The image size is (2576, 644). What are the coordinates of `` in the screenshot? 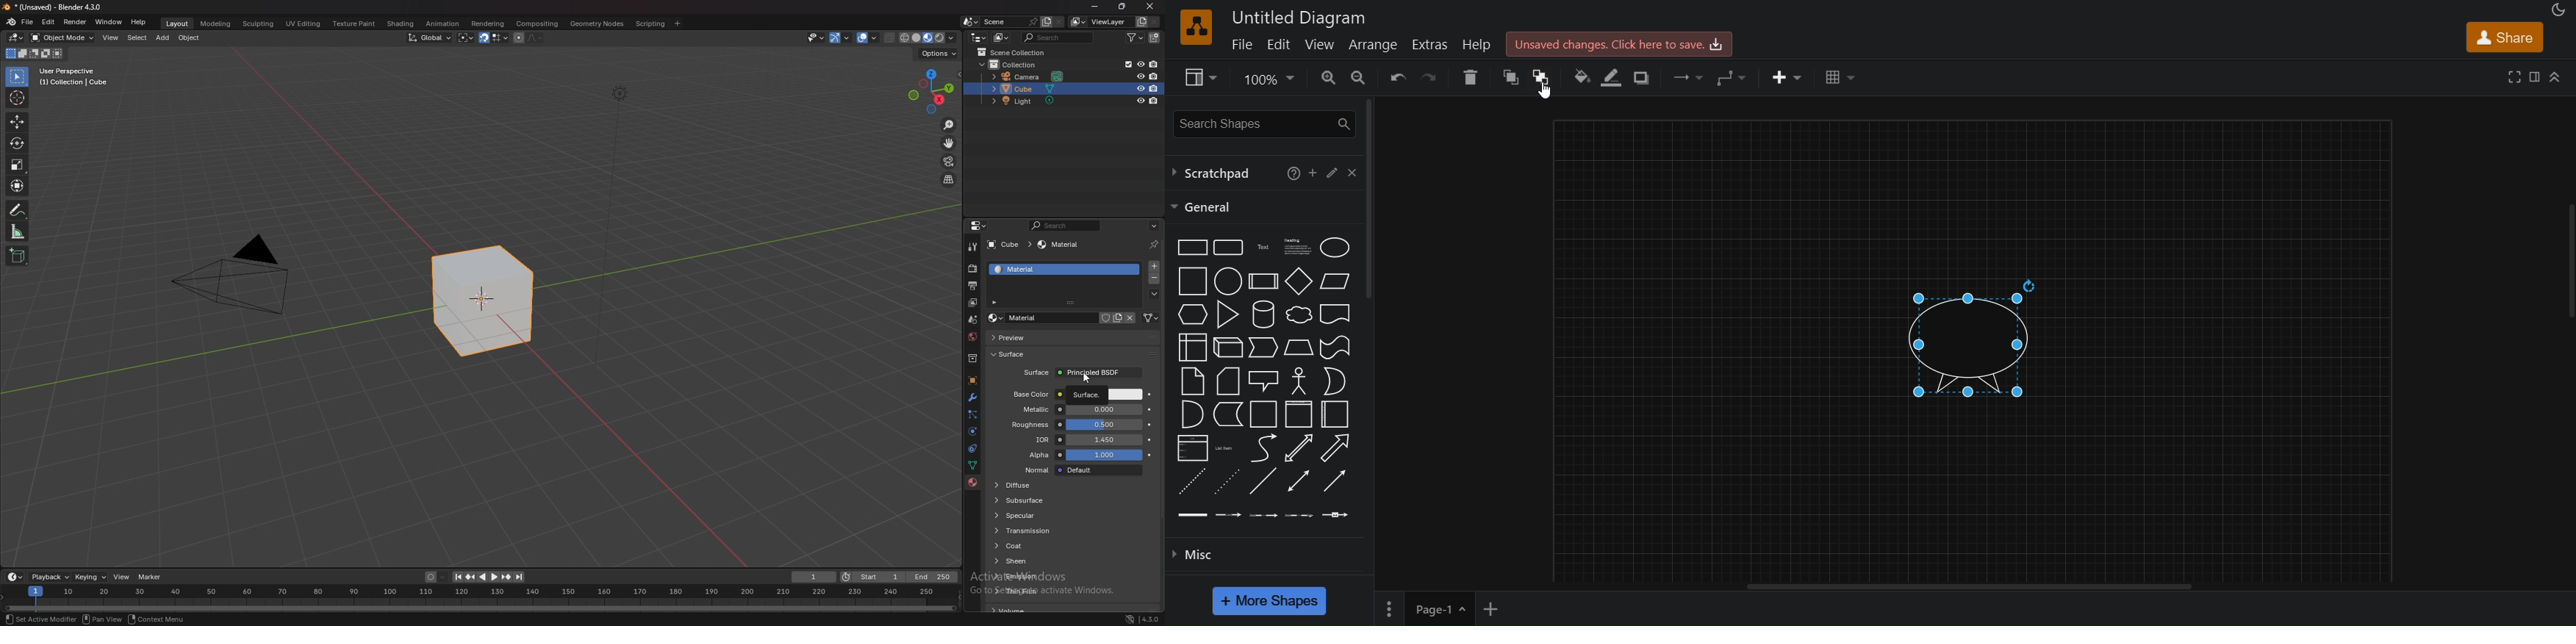 It's located at (1334, 170).